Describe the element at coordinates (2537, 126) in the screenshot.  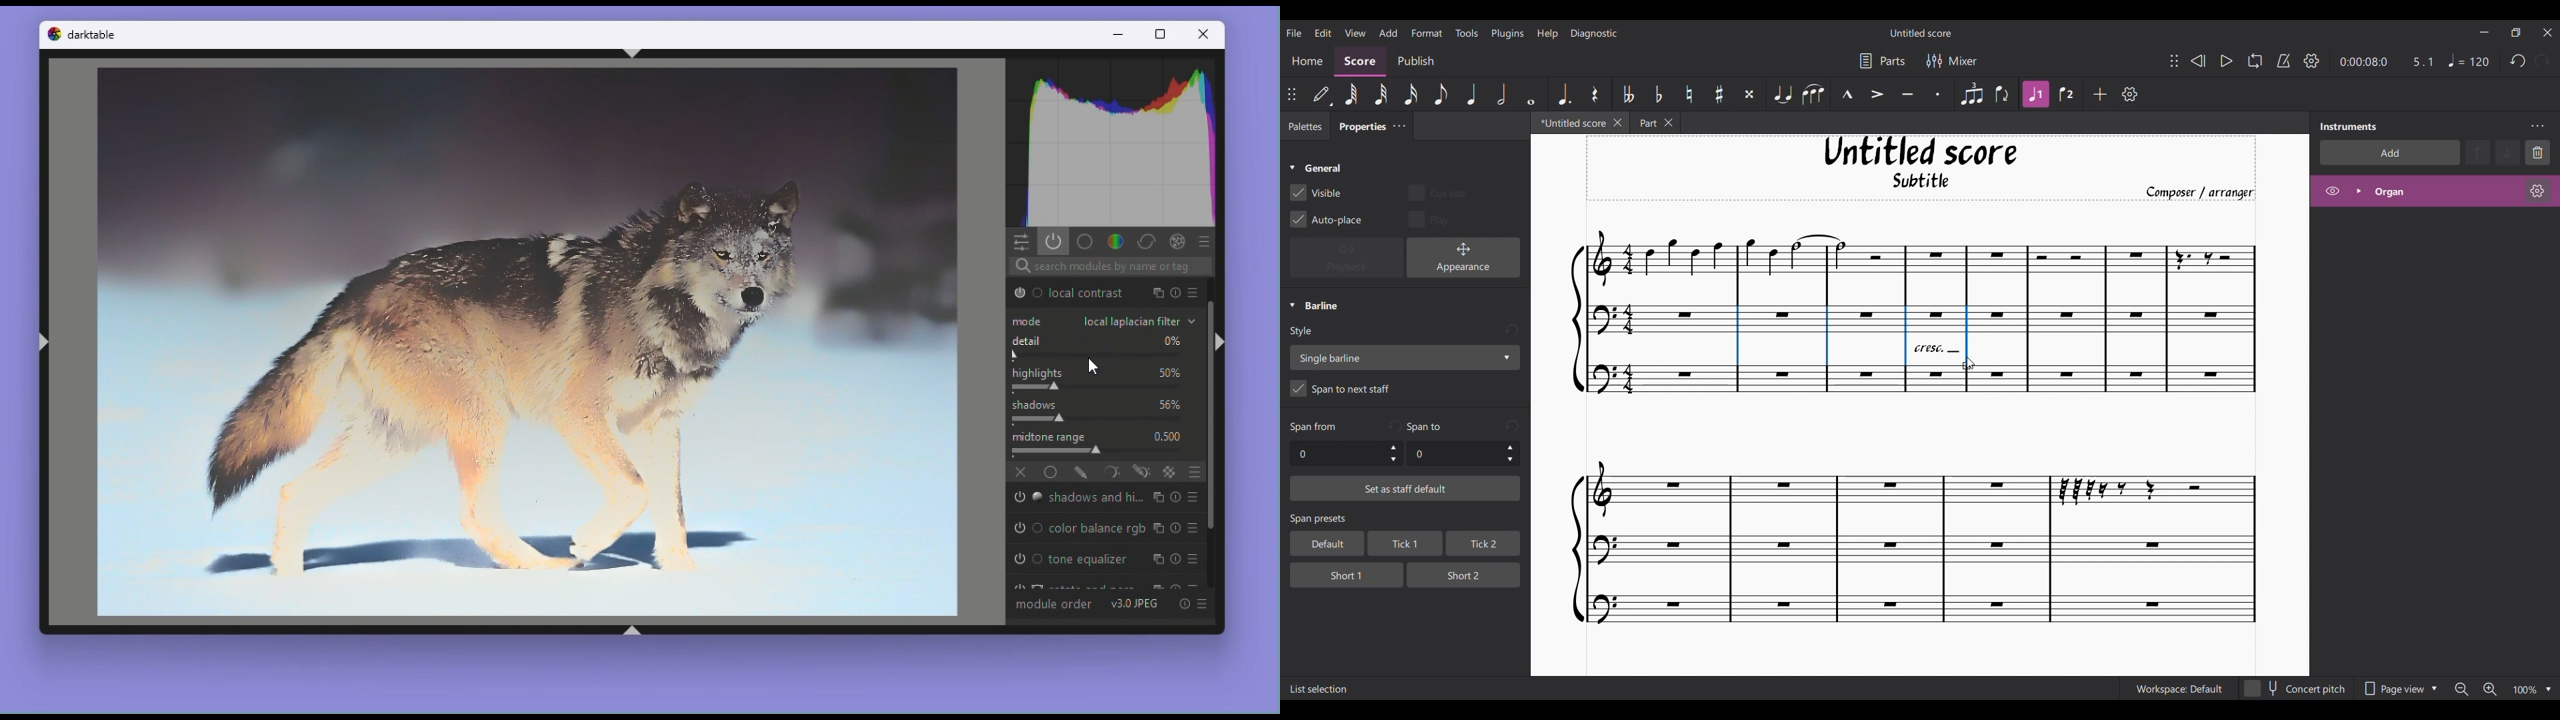
I see `Instruments panel settings` at that location.